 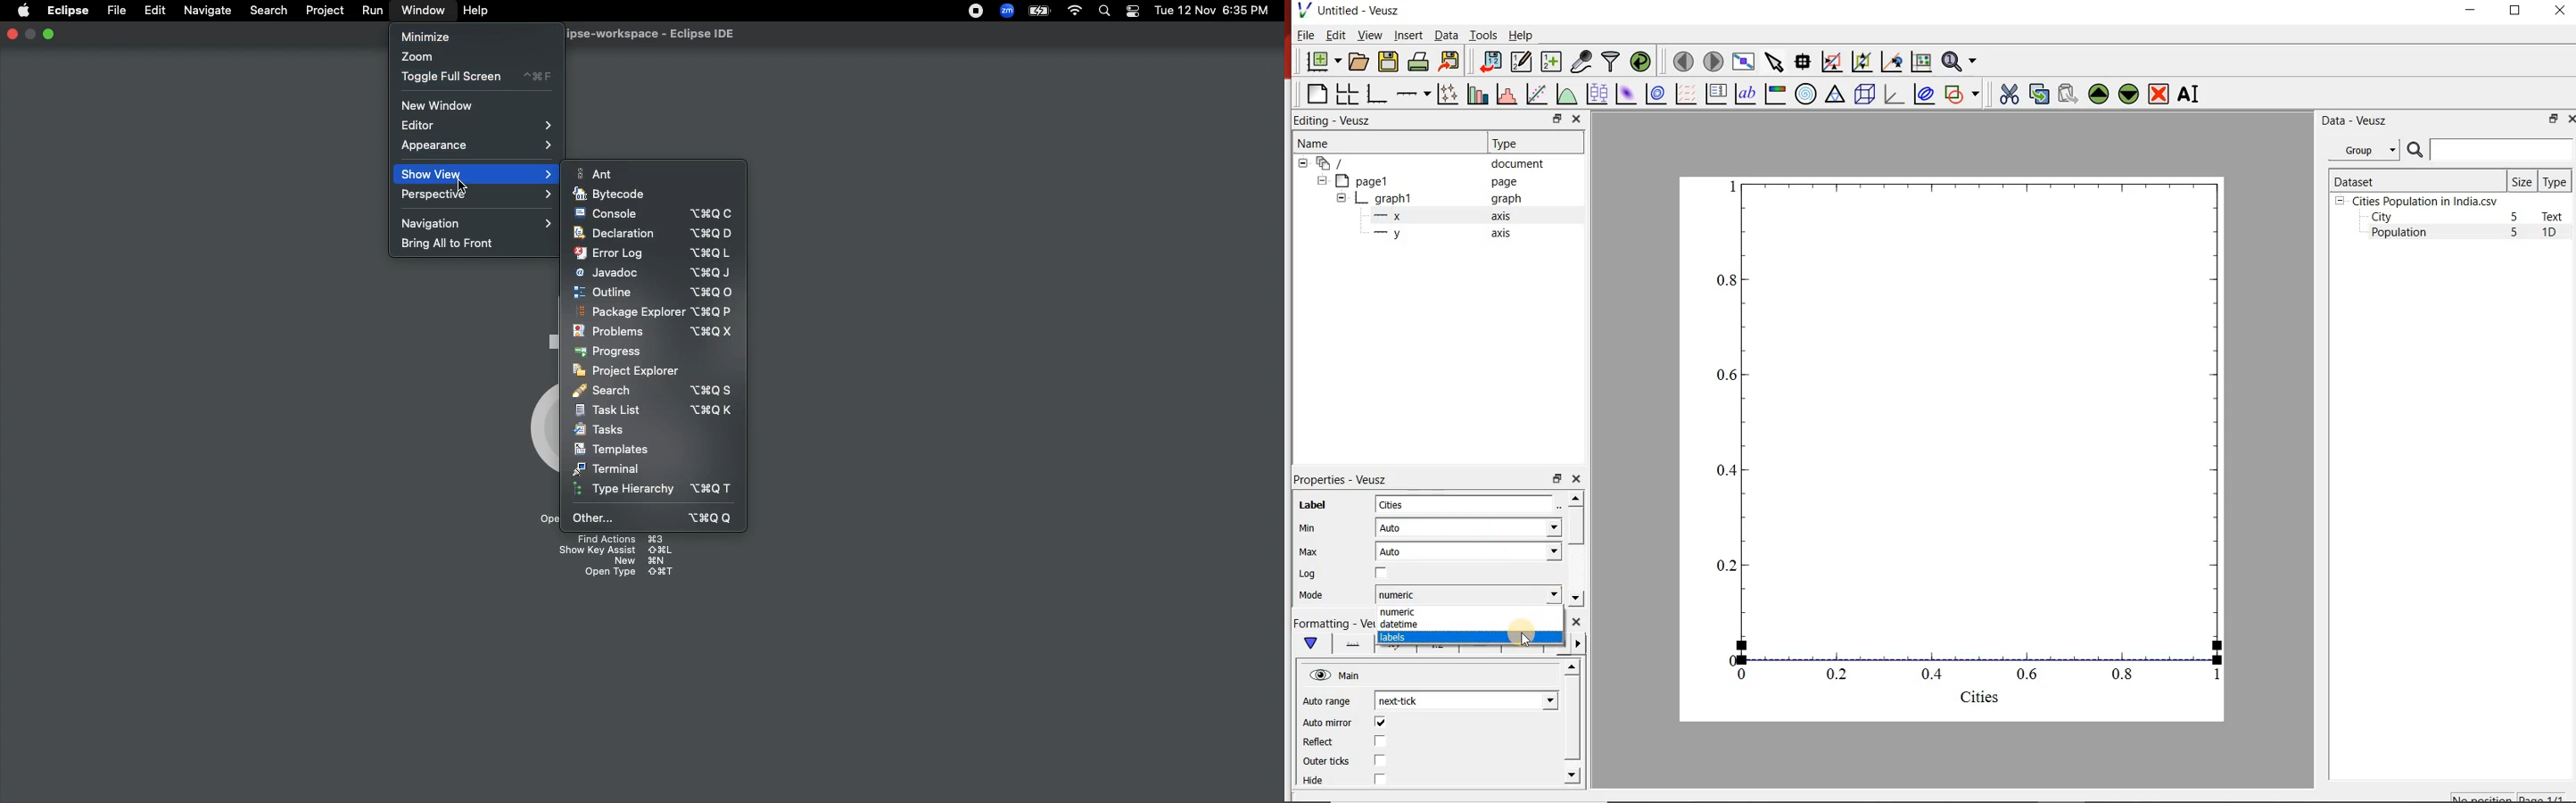 I want to click on MINIMIZE, so click(x=2472, y=10).